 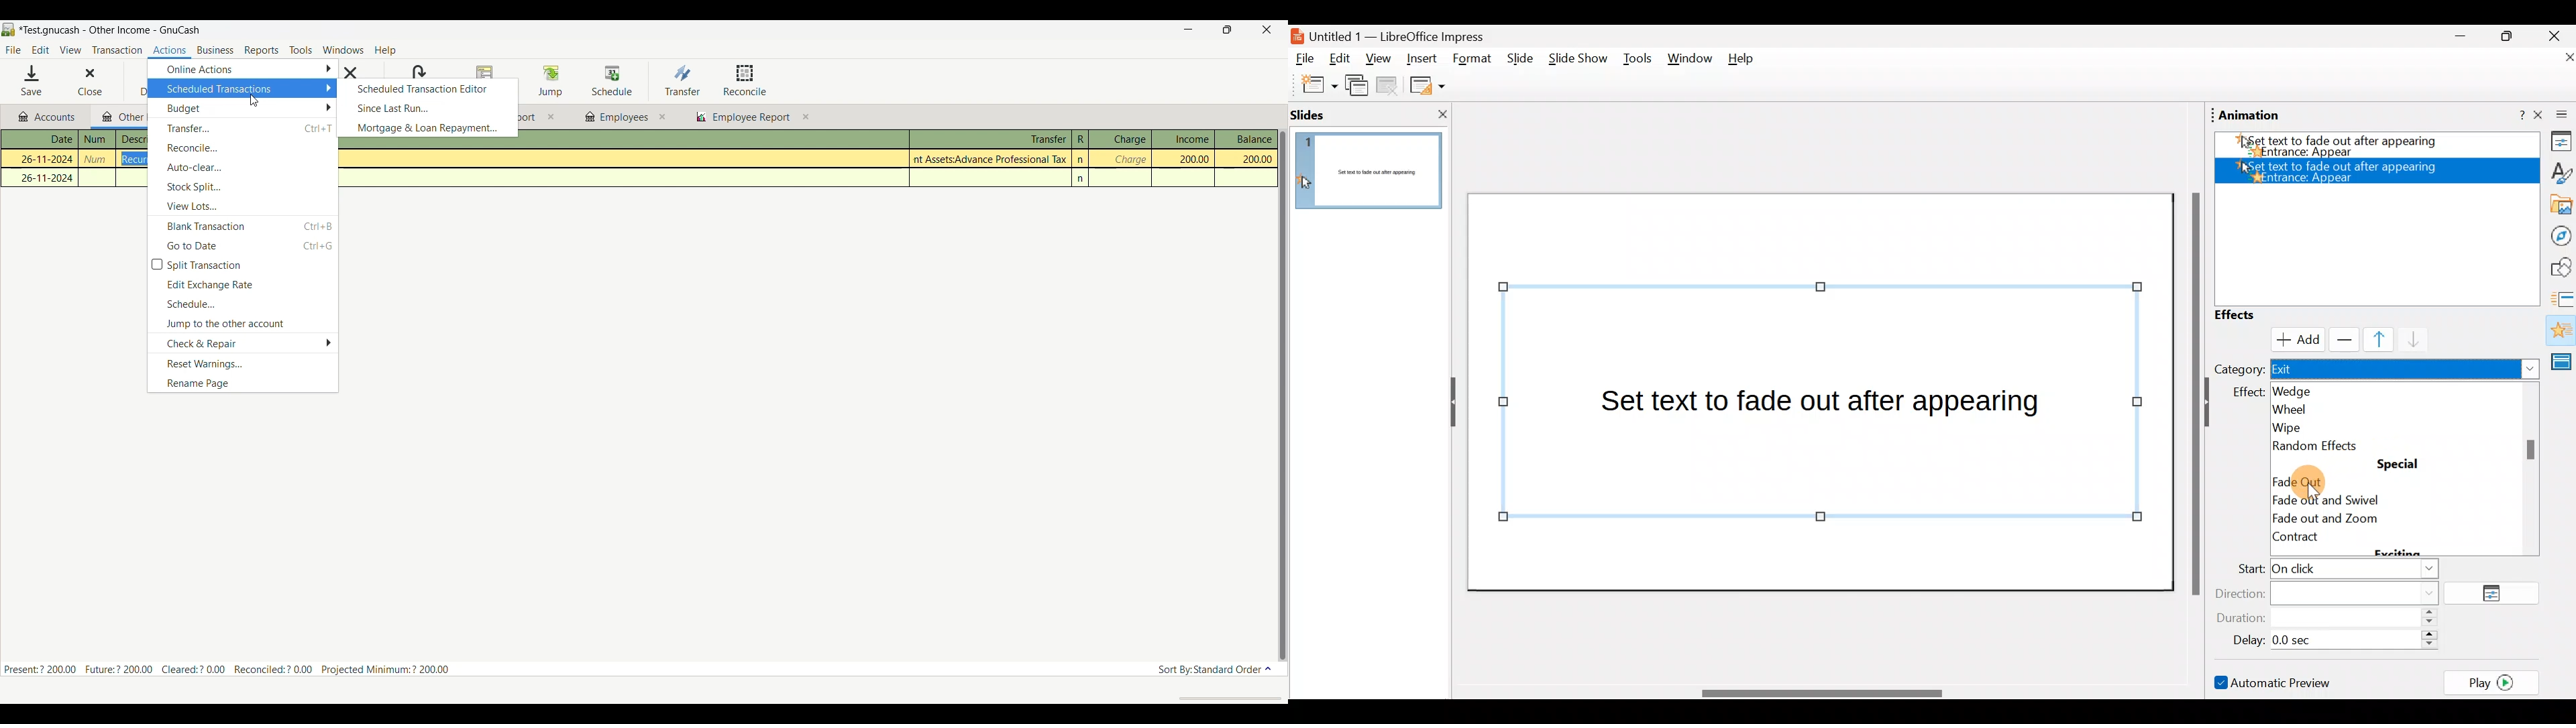 I want to click on Random effects, so click(x=2322, y=446).